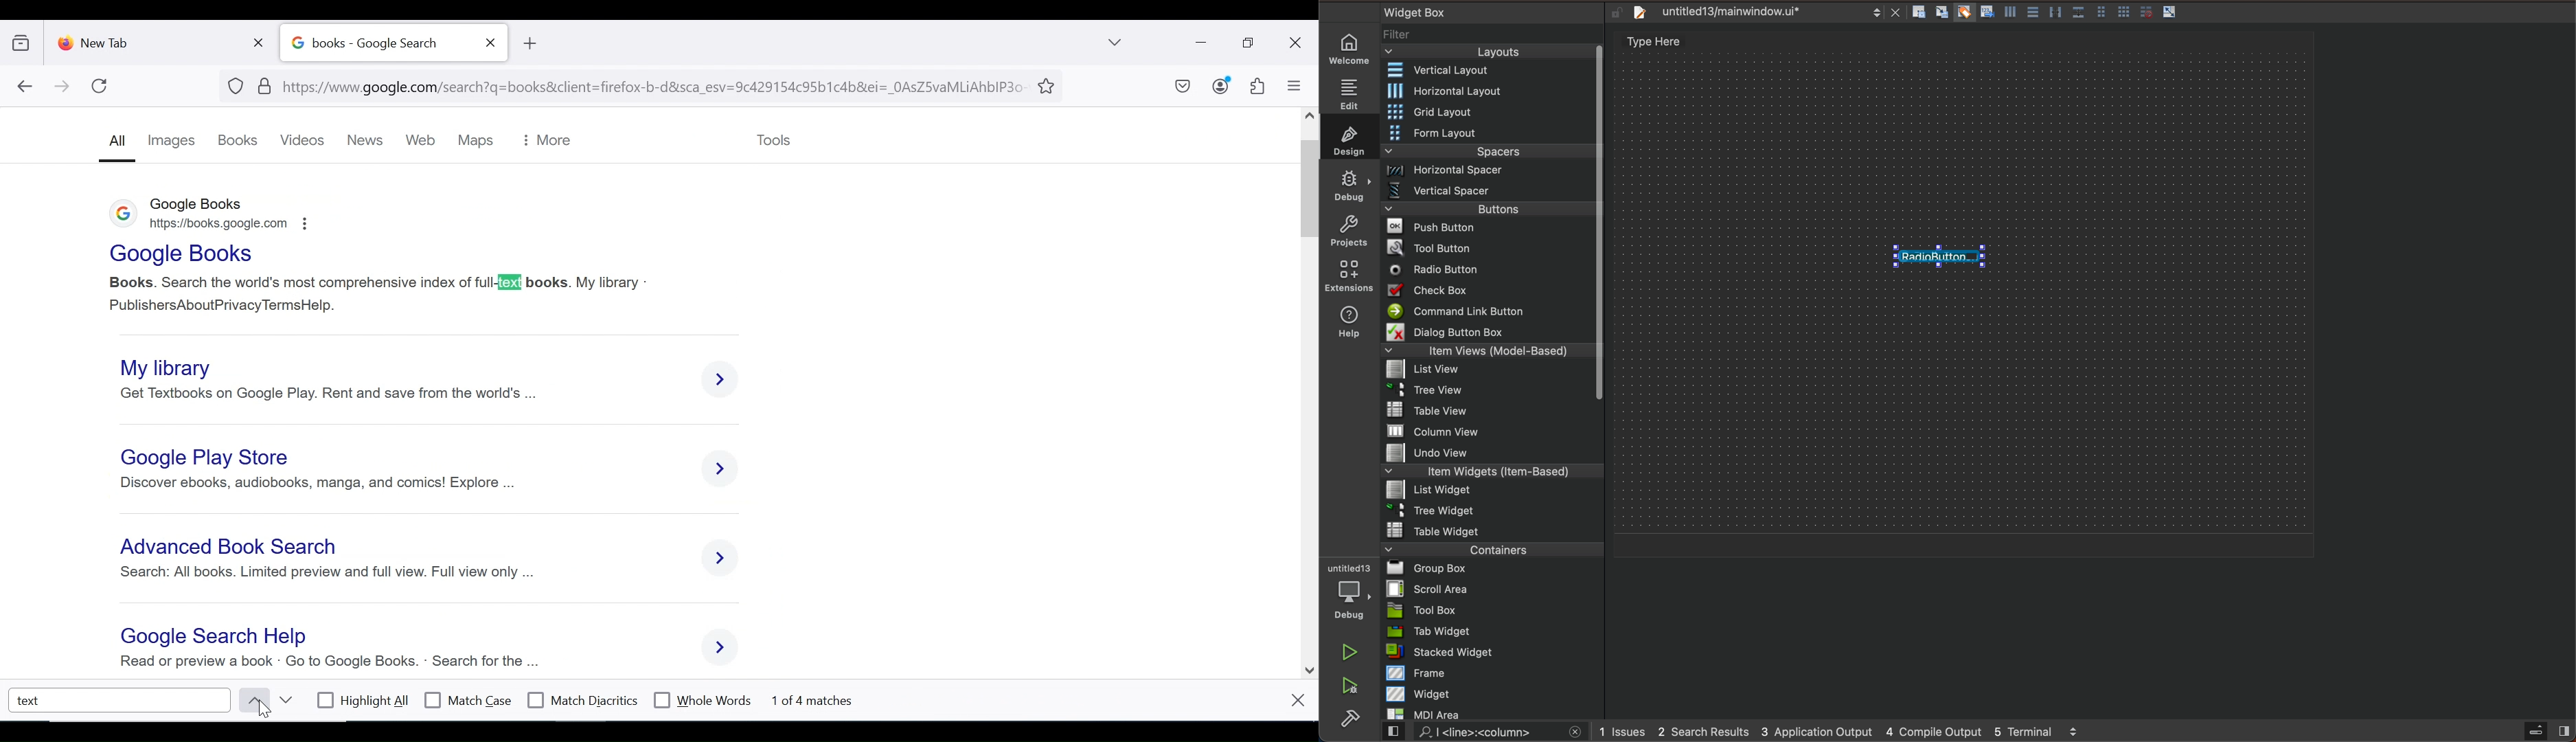 This screenshot has height=756, width=2576. Describe the element at coordinates (100, 86) in the screenshot. I see `refresh` at that location.